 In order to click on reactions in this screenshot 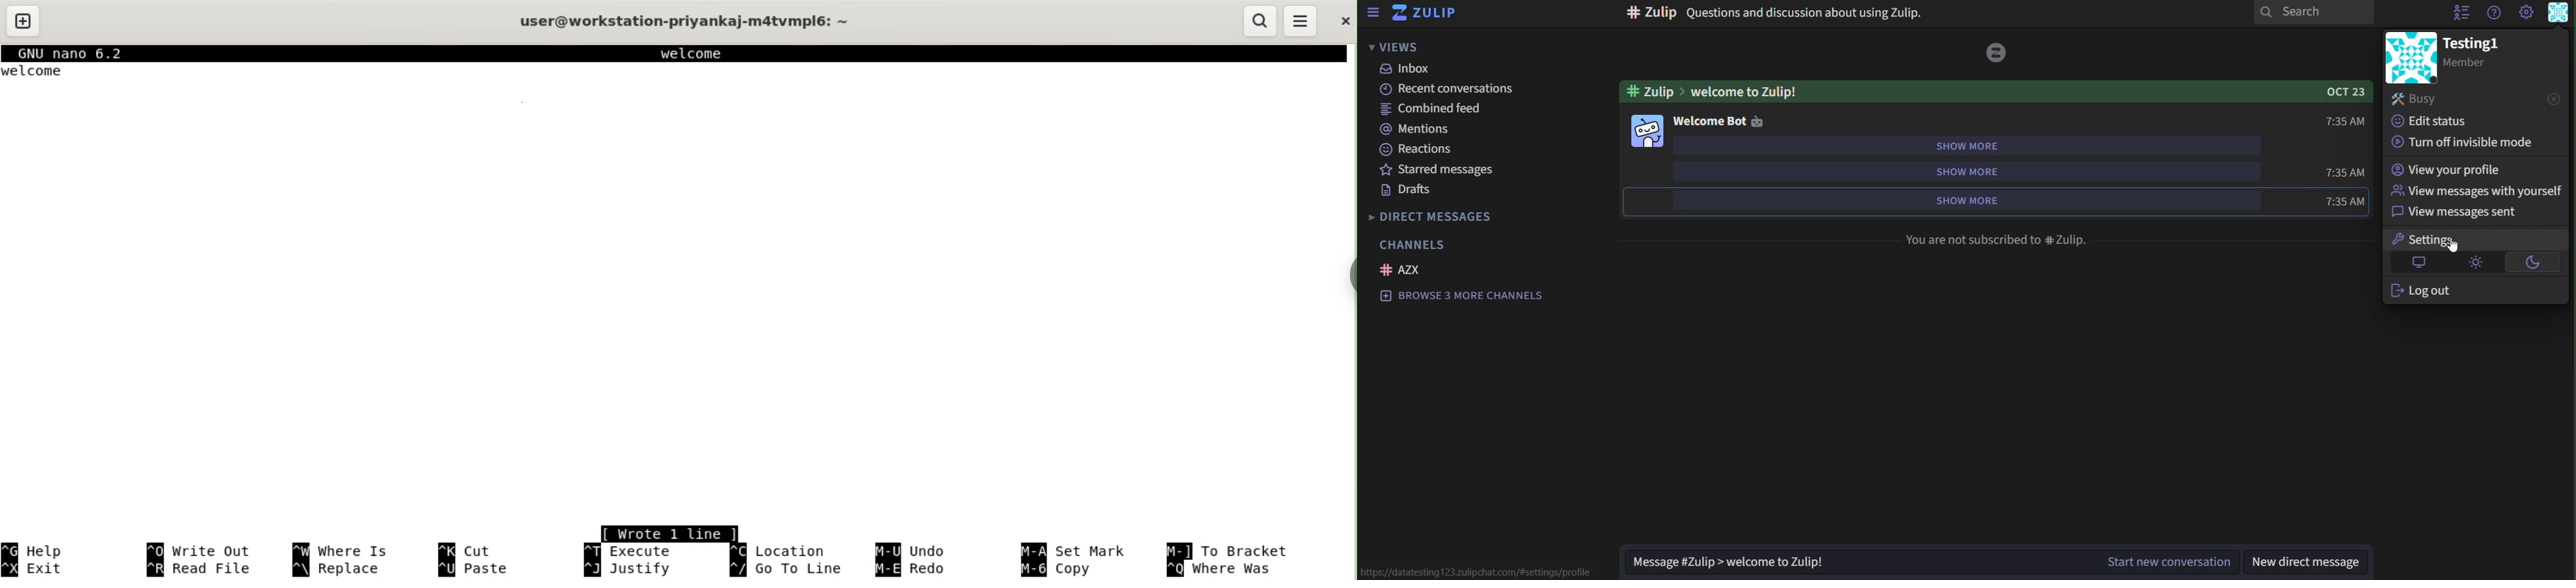, I will do `click(1426, 149)`.